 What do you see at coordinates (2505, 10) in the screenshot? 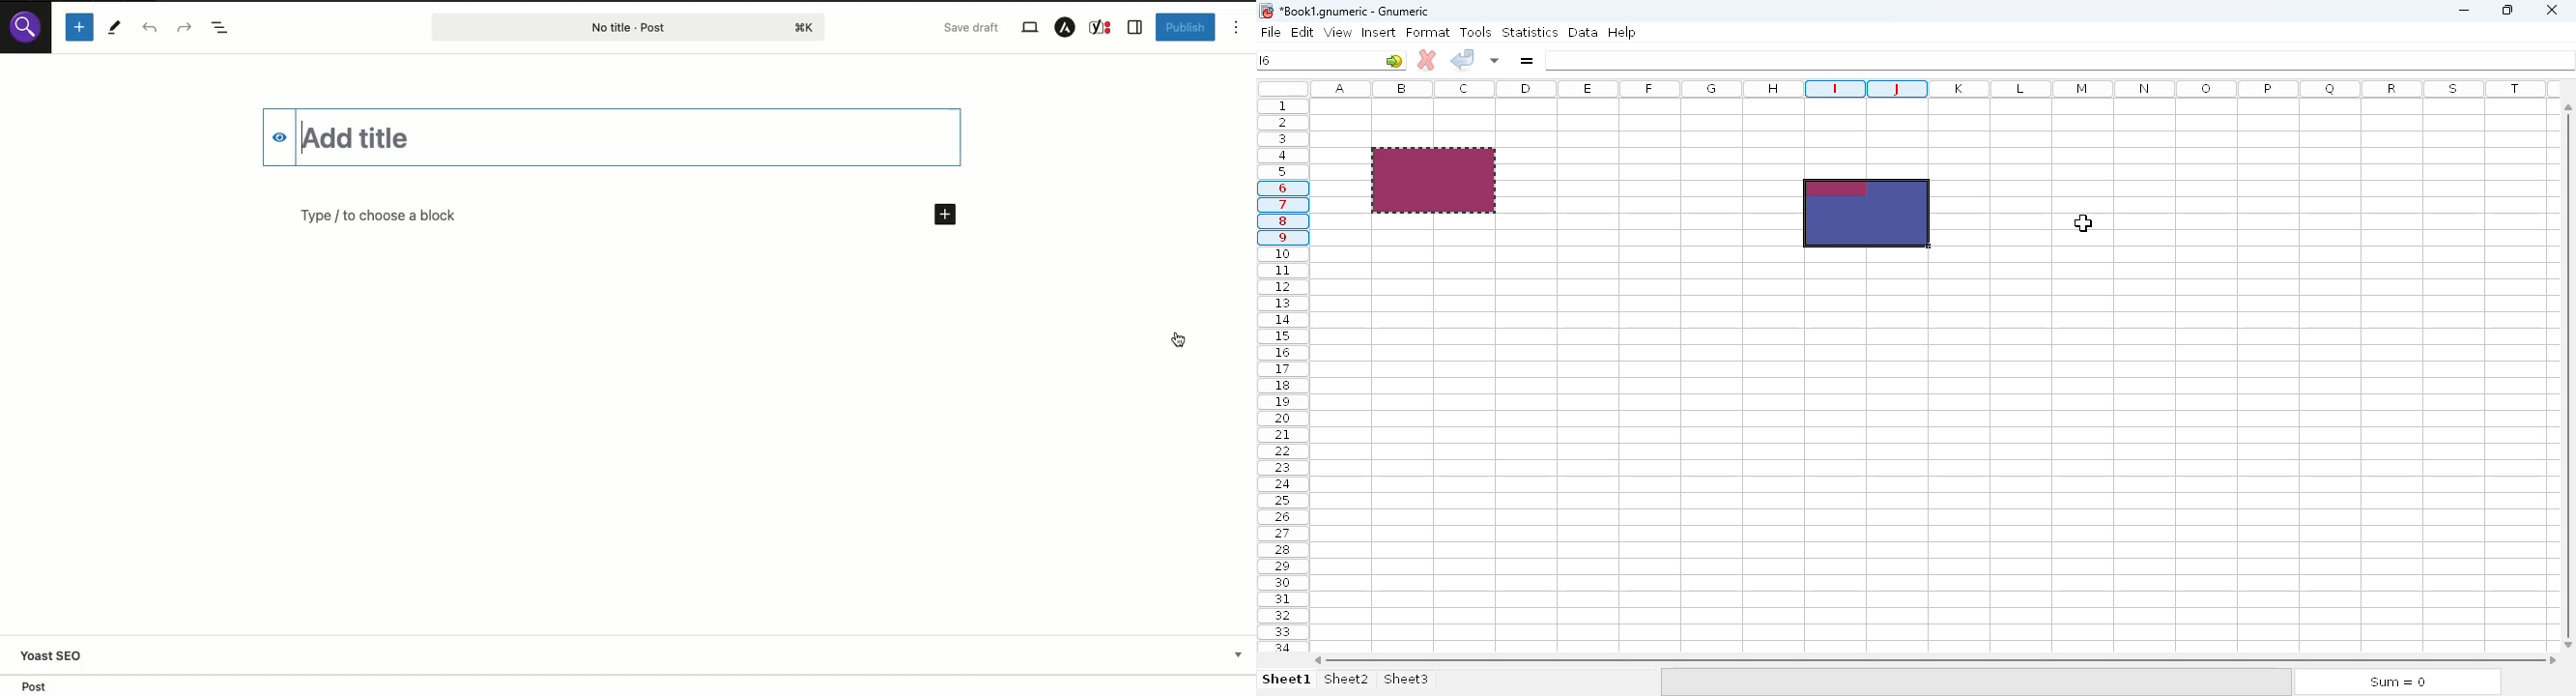
I see `maximize` at bounding box center [2505, 10].